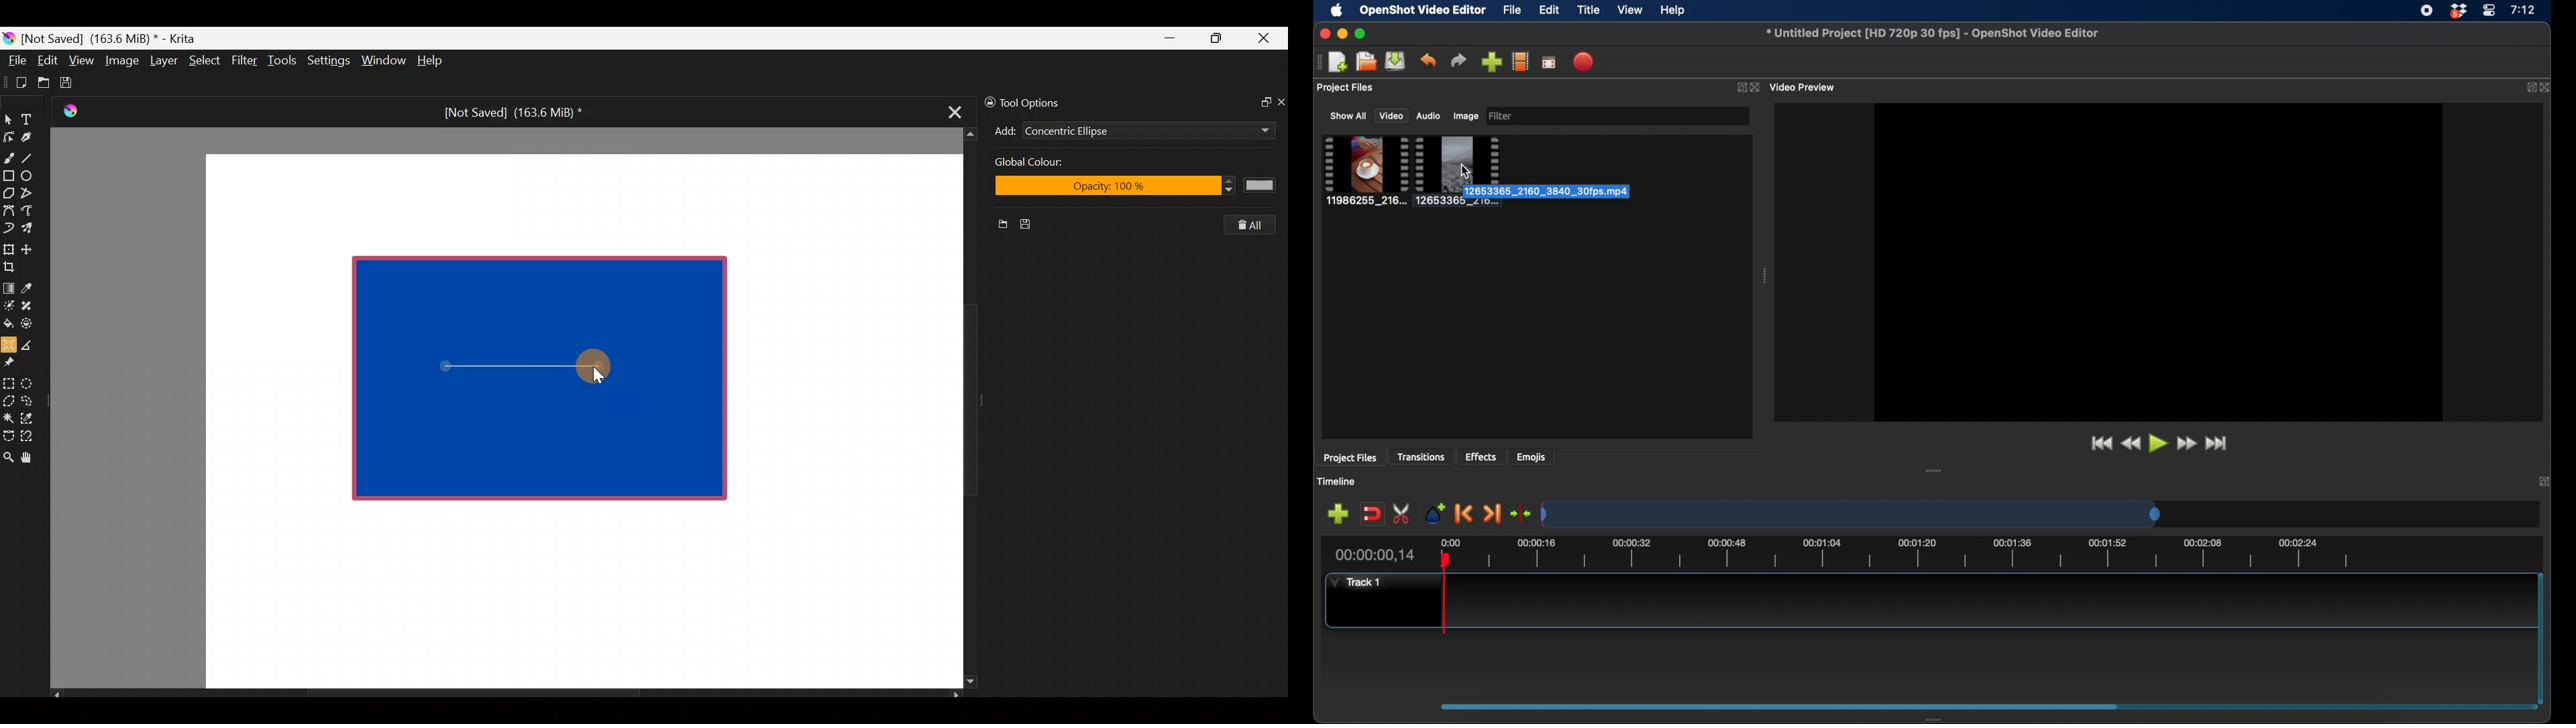 The height and width of the screenshot is (728, 2576). What do you see at coordinates (31, 305) in the screenshot?
I see `Smart patch tool` at bounding box center [31, 305].